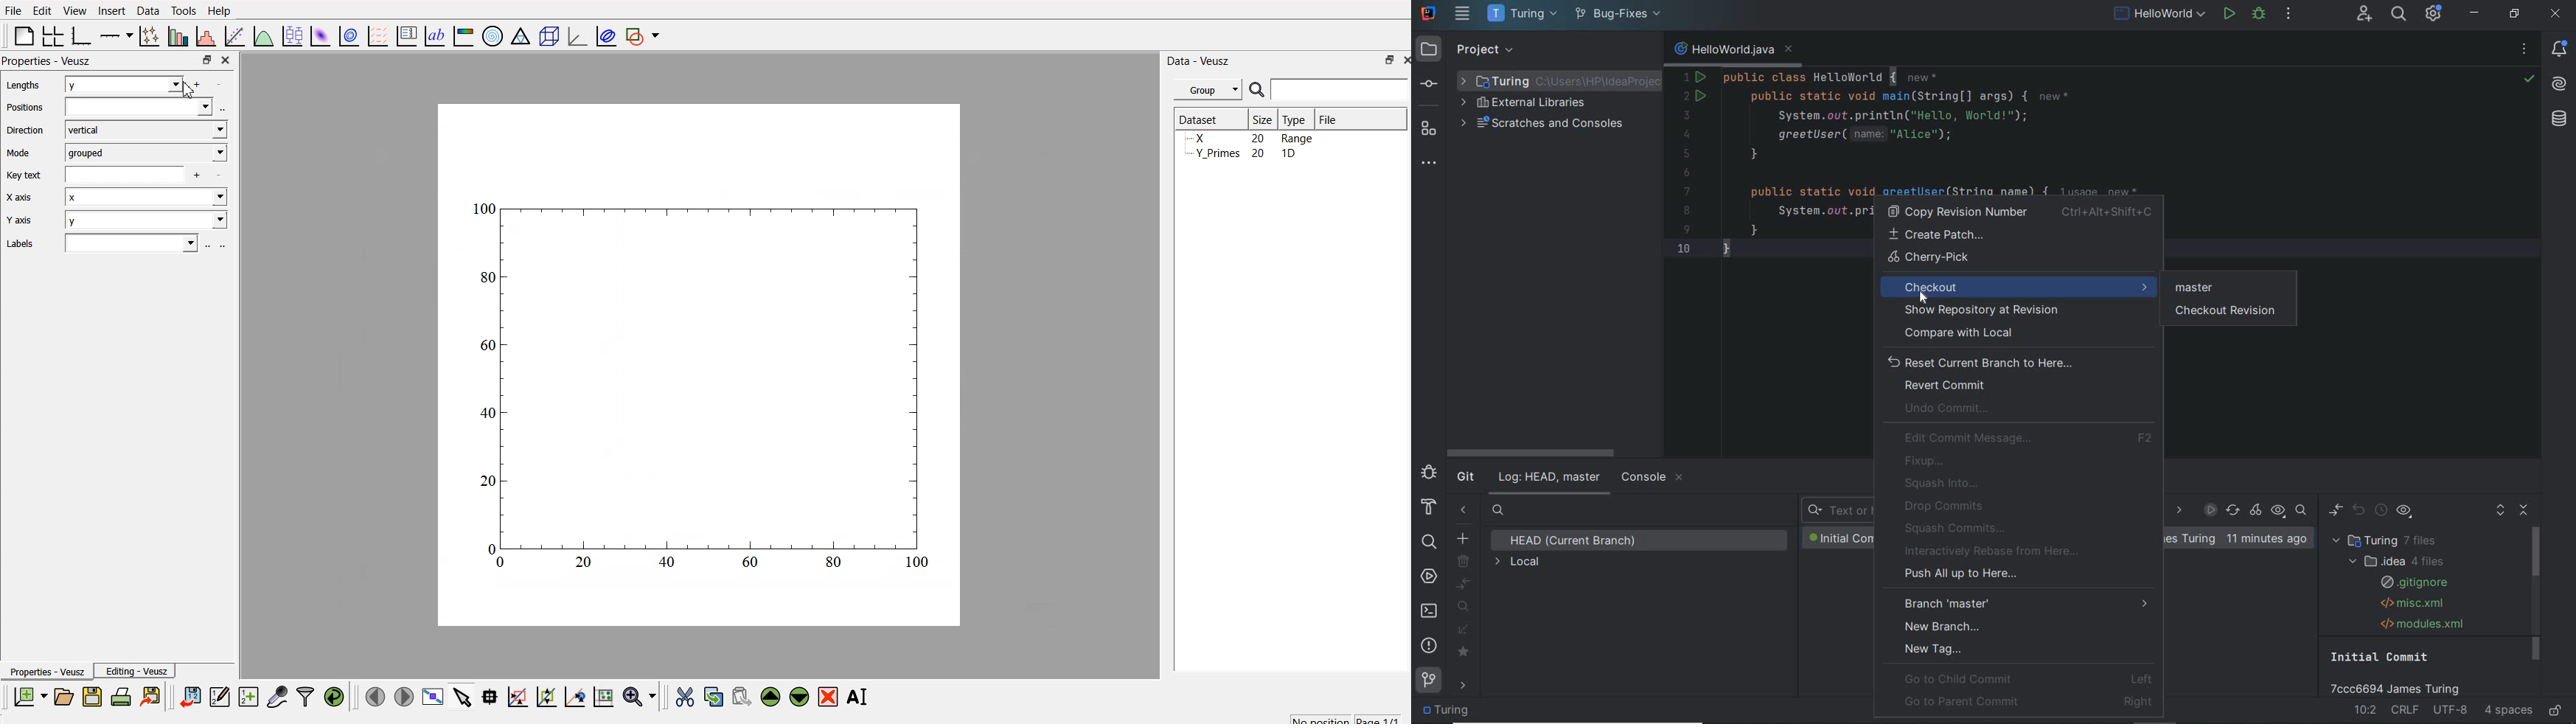 Image resolution: width=2576 pixels, height=728 pixels. I want to click on filter data, so click(305, 695).